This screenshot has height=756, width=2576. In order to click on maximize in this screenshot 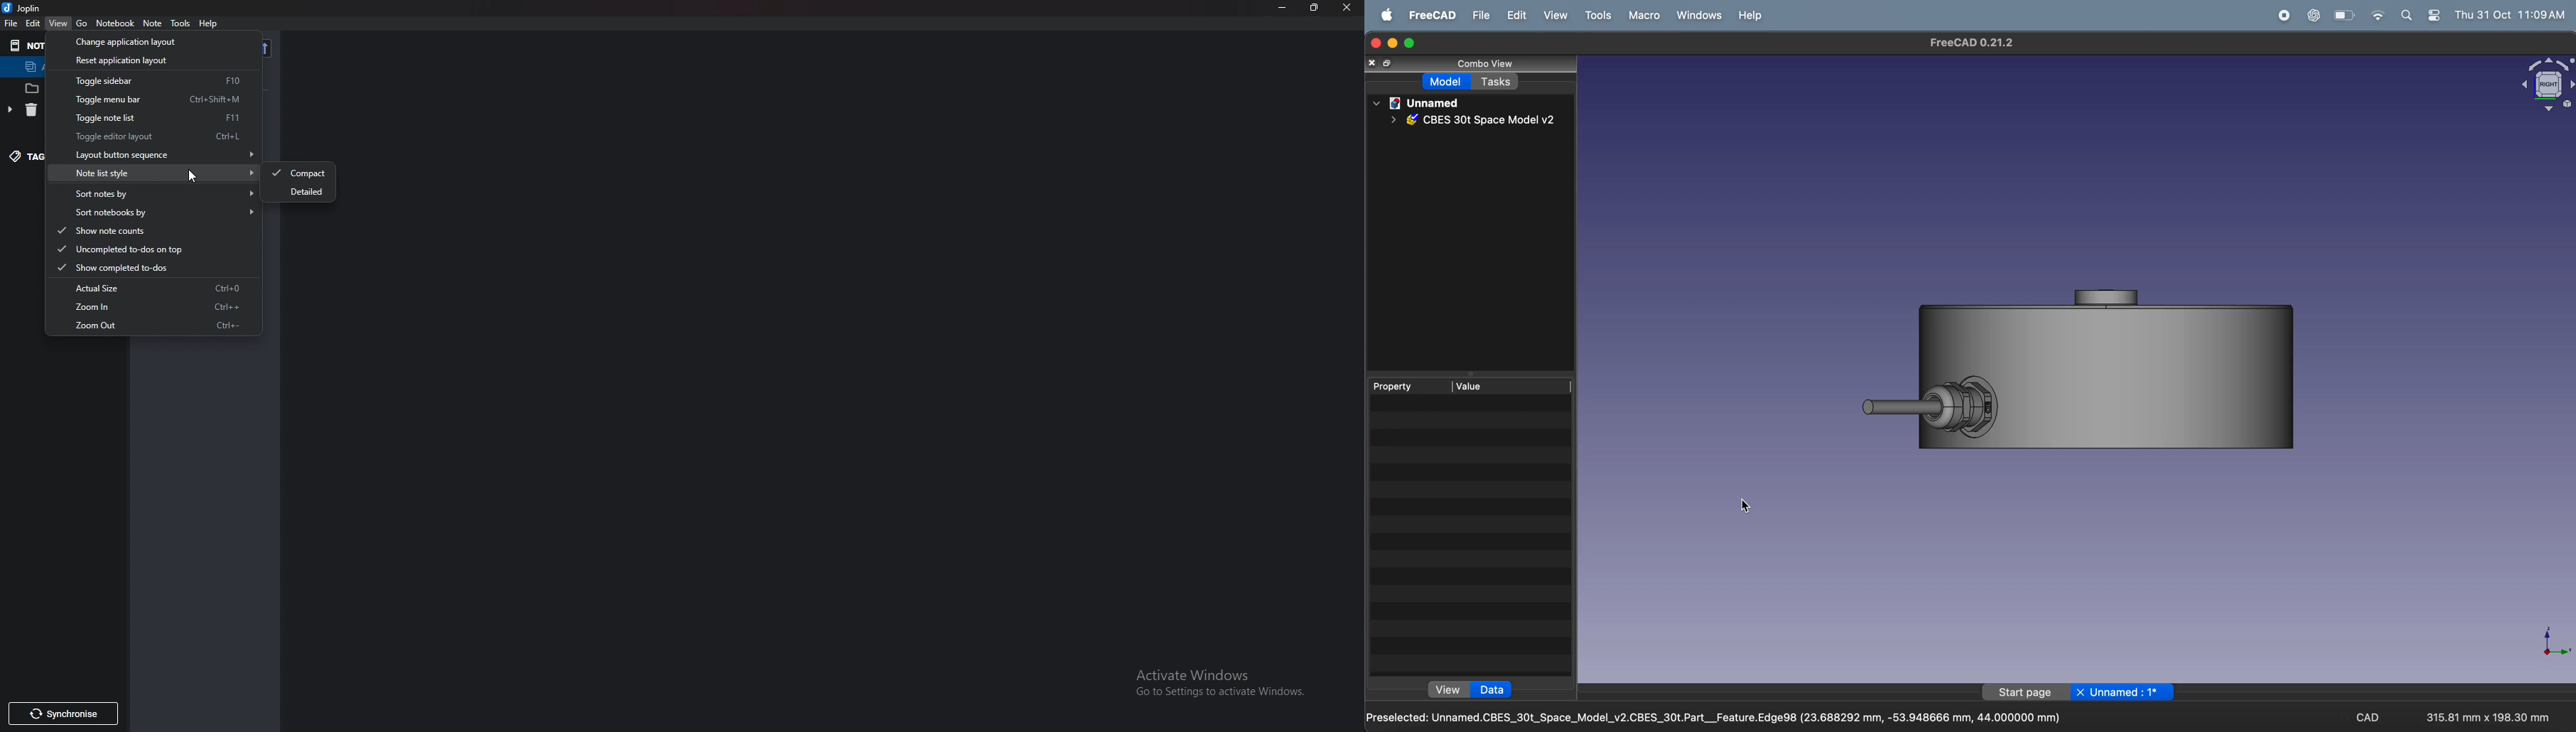, I will do `click(1411, 43)`.